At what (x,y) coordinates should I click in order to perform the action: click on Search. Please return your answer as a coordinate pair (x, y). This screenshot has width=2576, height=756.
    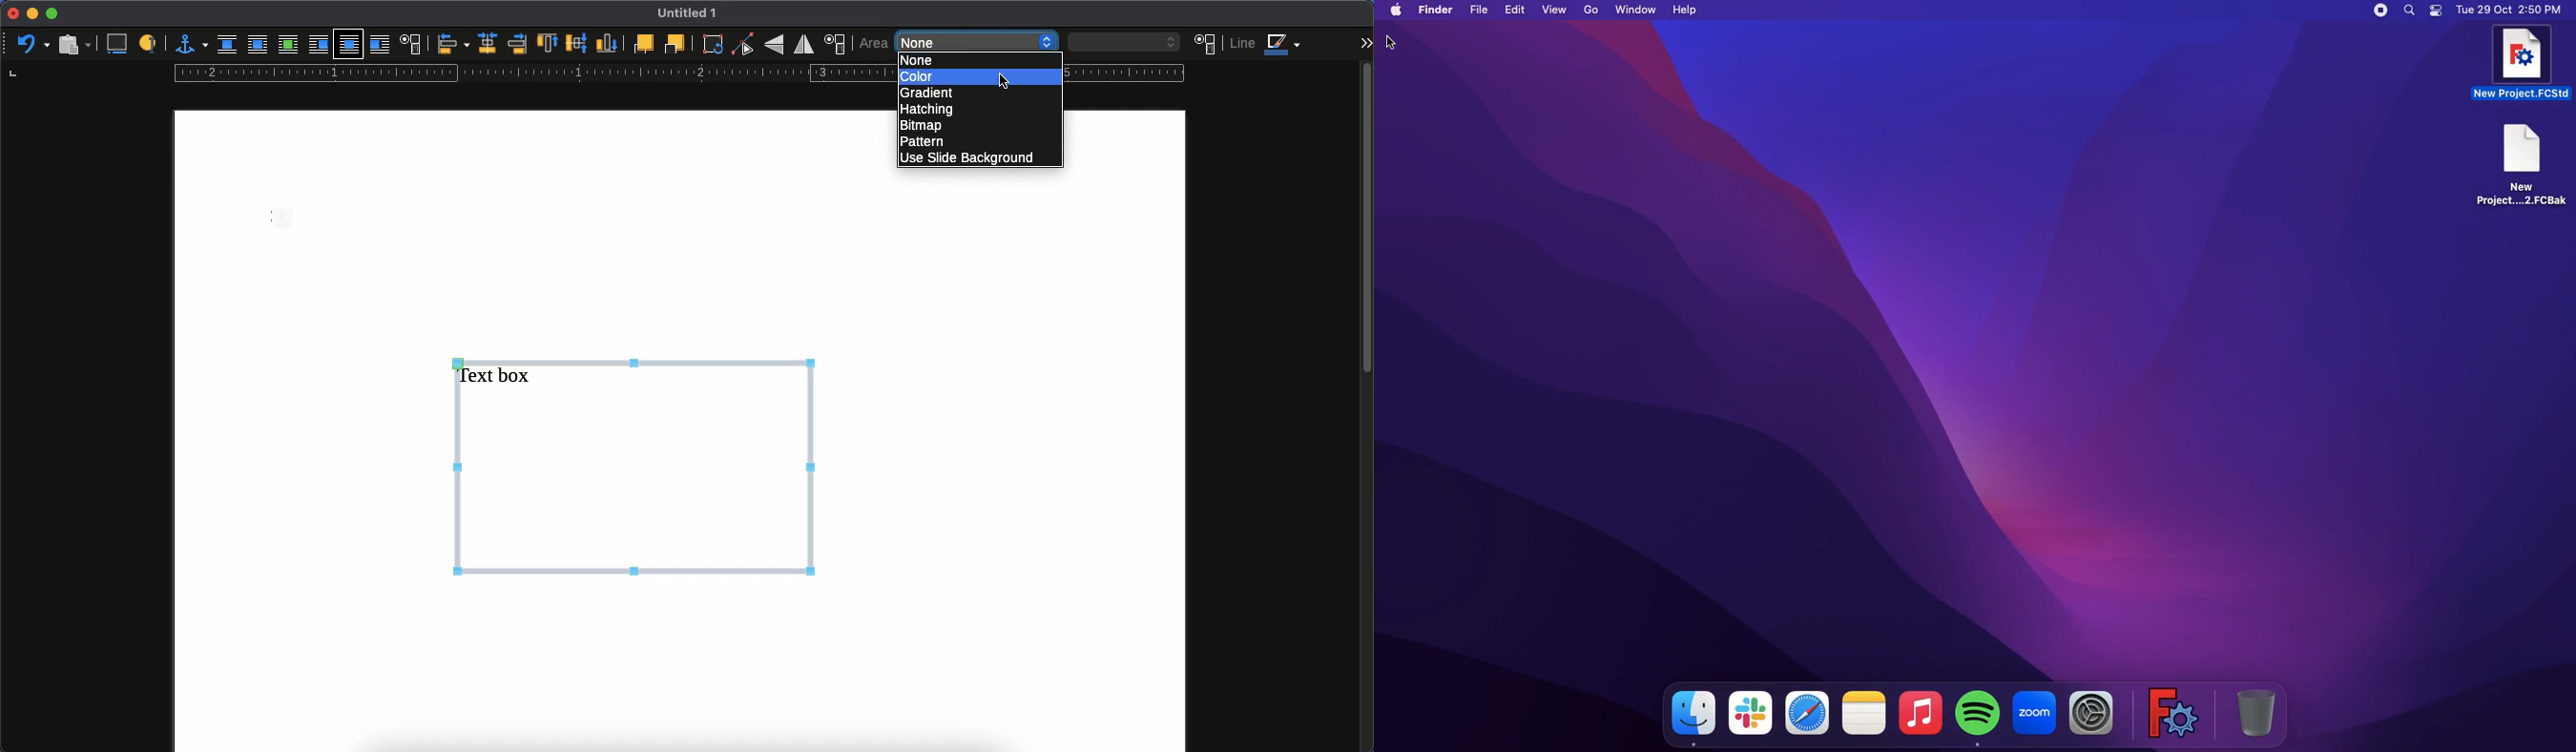
    Looking at the image, I should click on (2412, 11).